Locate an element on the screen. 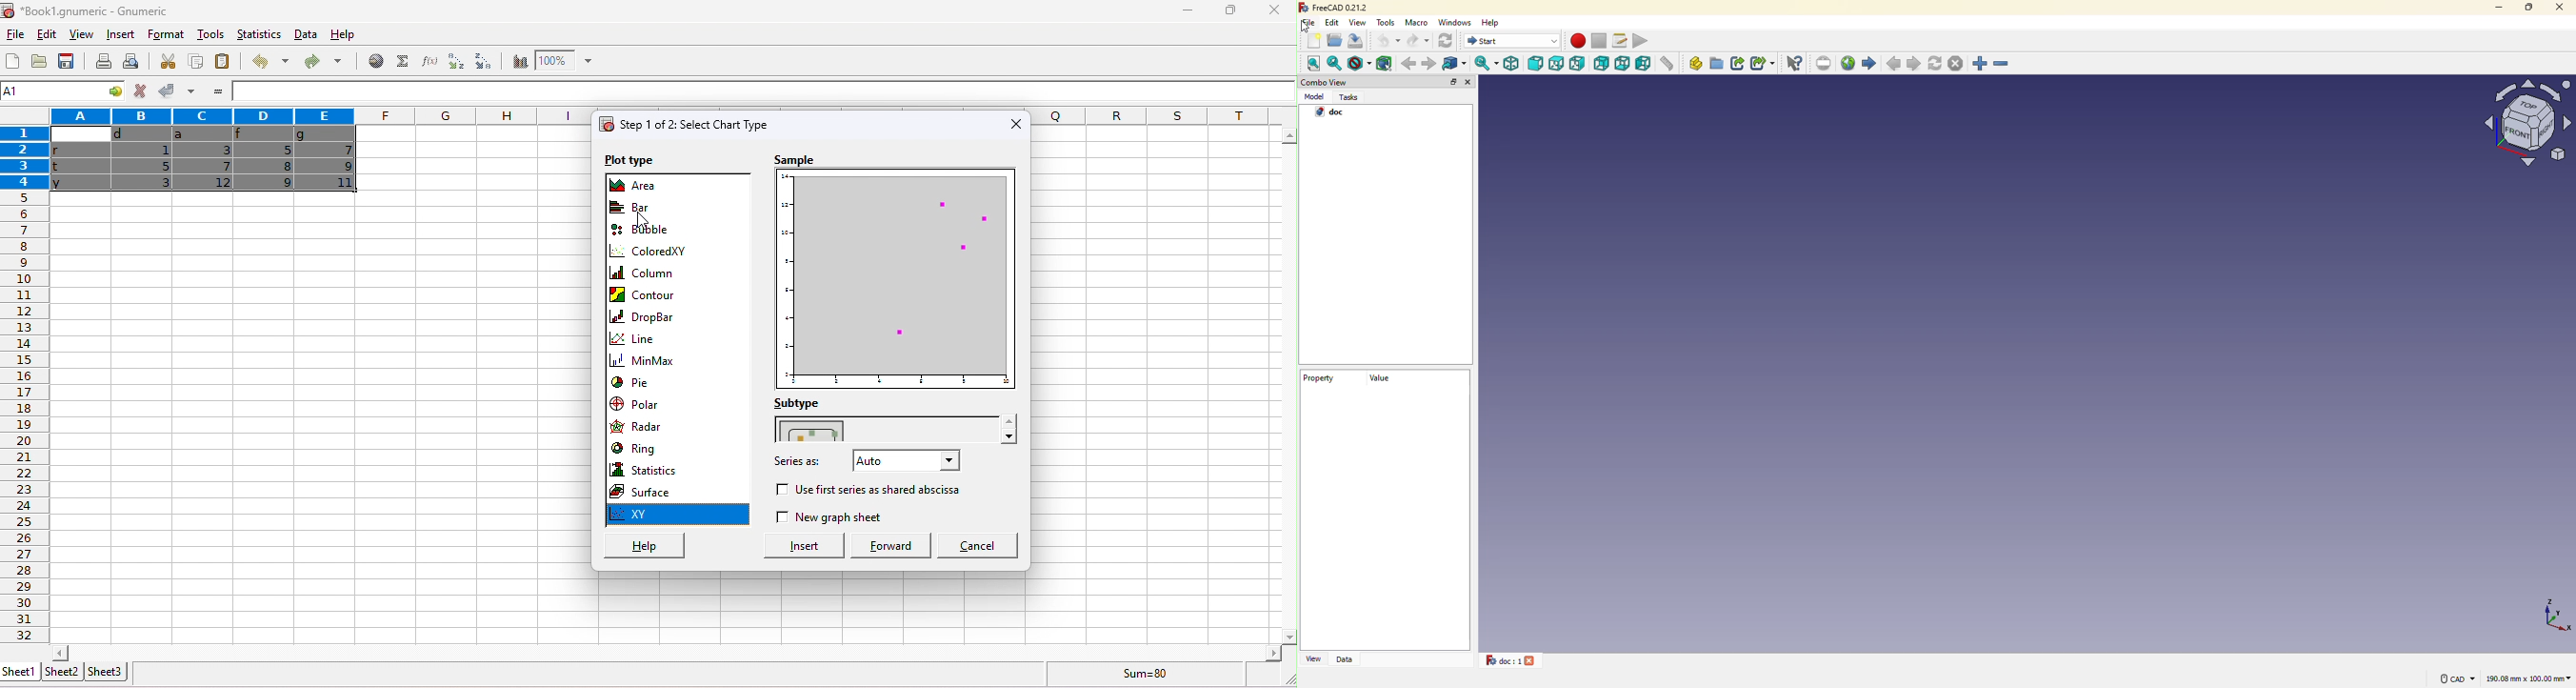  drop bar is located at coordinates (647, 318).